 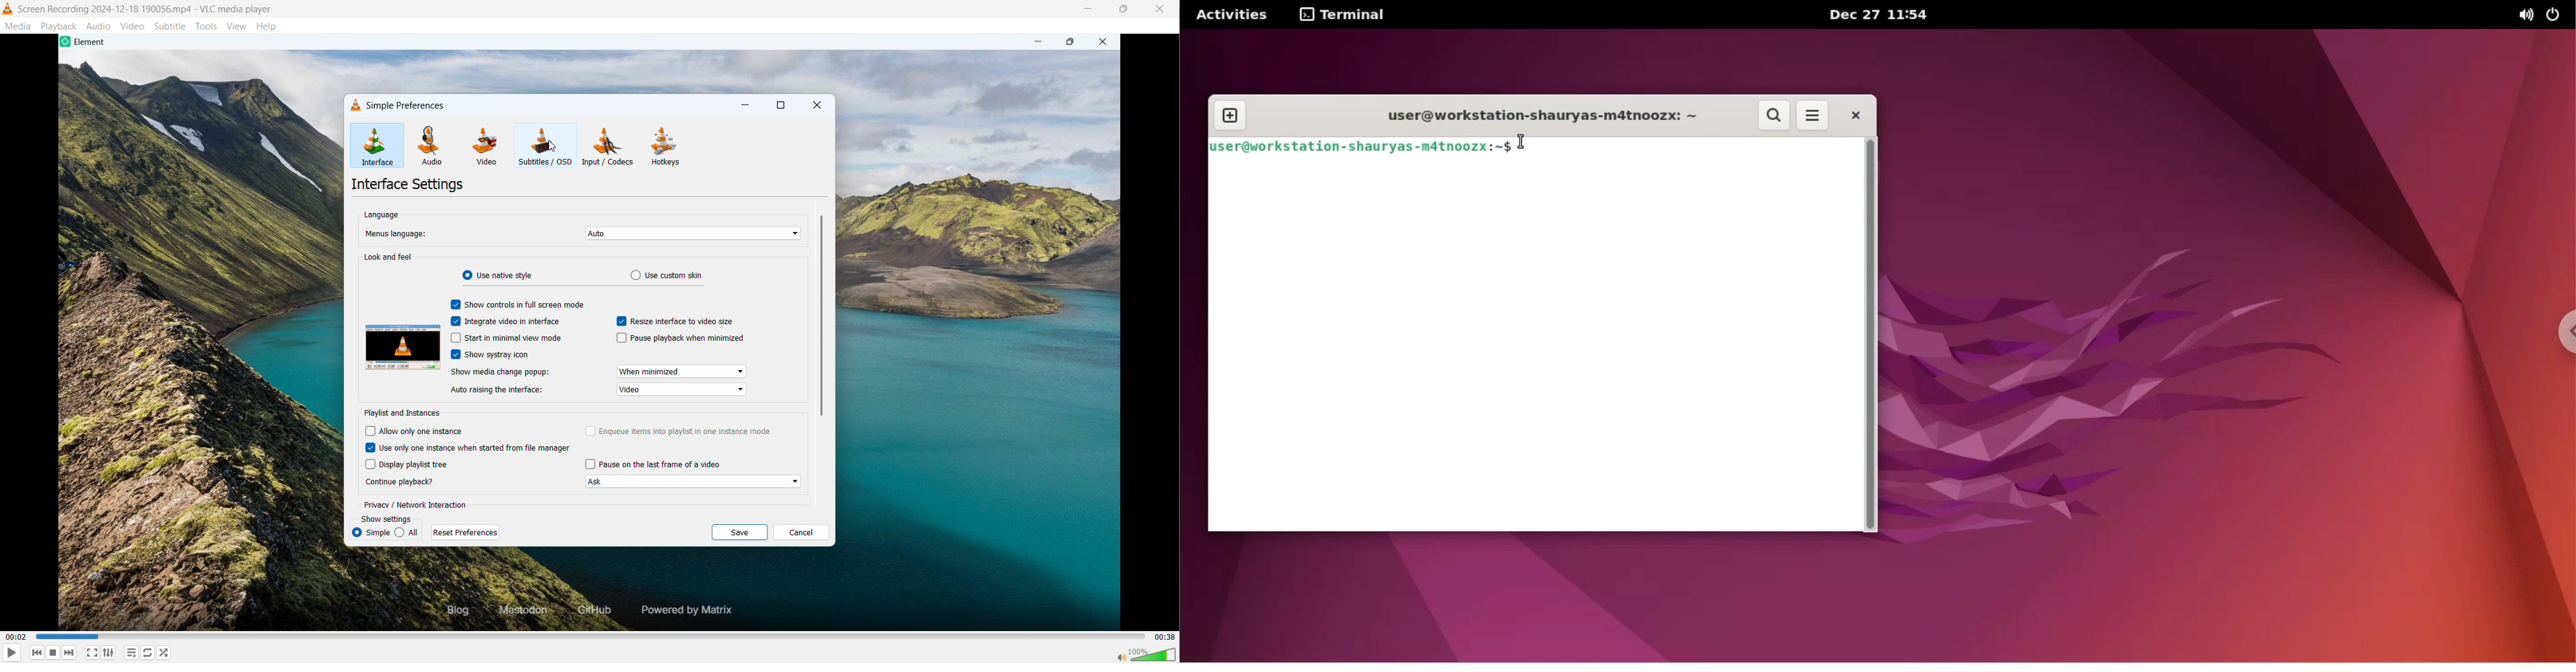 I want to click on toggle playlist, so click(x=131, y=652).